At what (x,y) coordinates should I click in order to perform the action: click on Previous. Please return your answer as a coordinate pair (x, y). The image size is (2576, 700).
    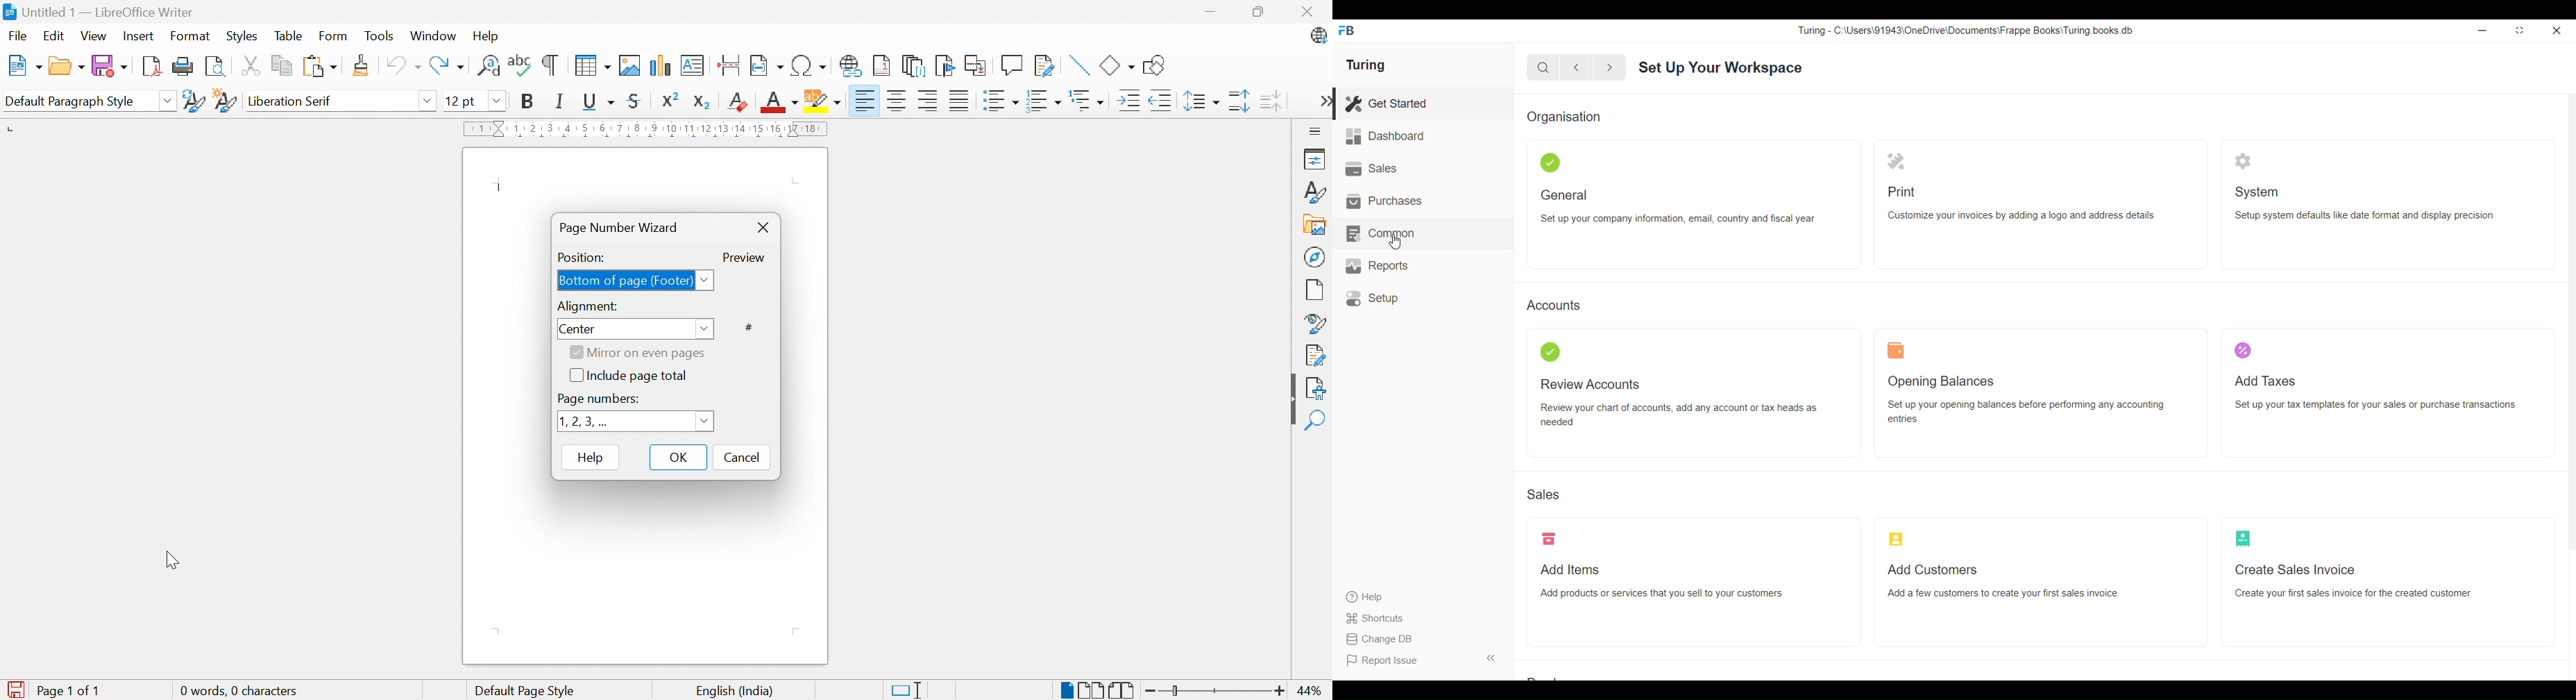
    Looking at the image, I should click on (1577, 67).